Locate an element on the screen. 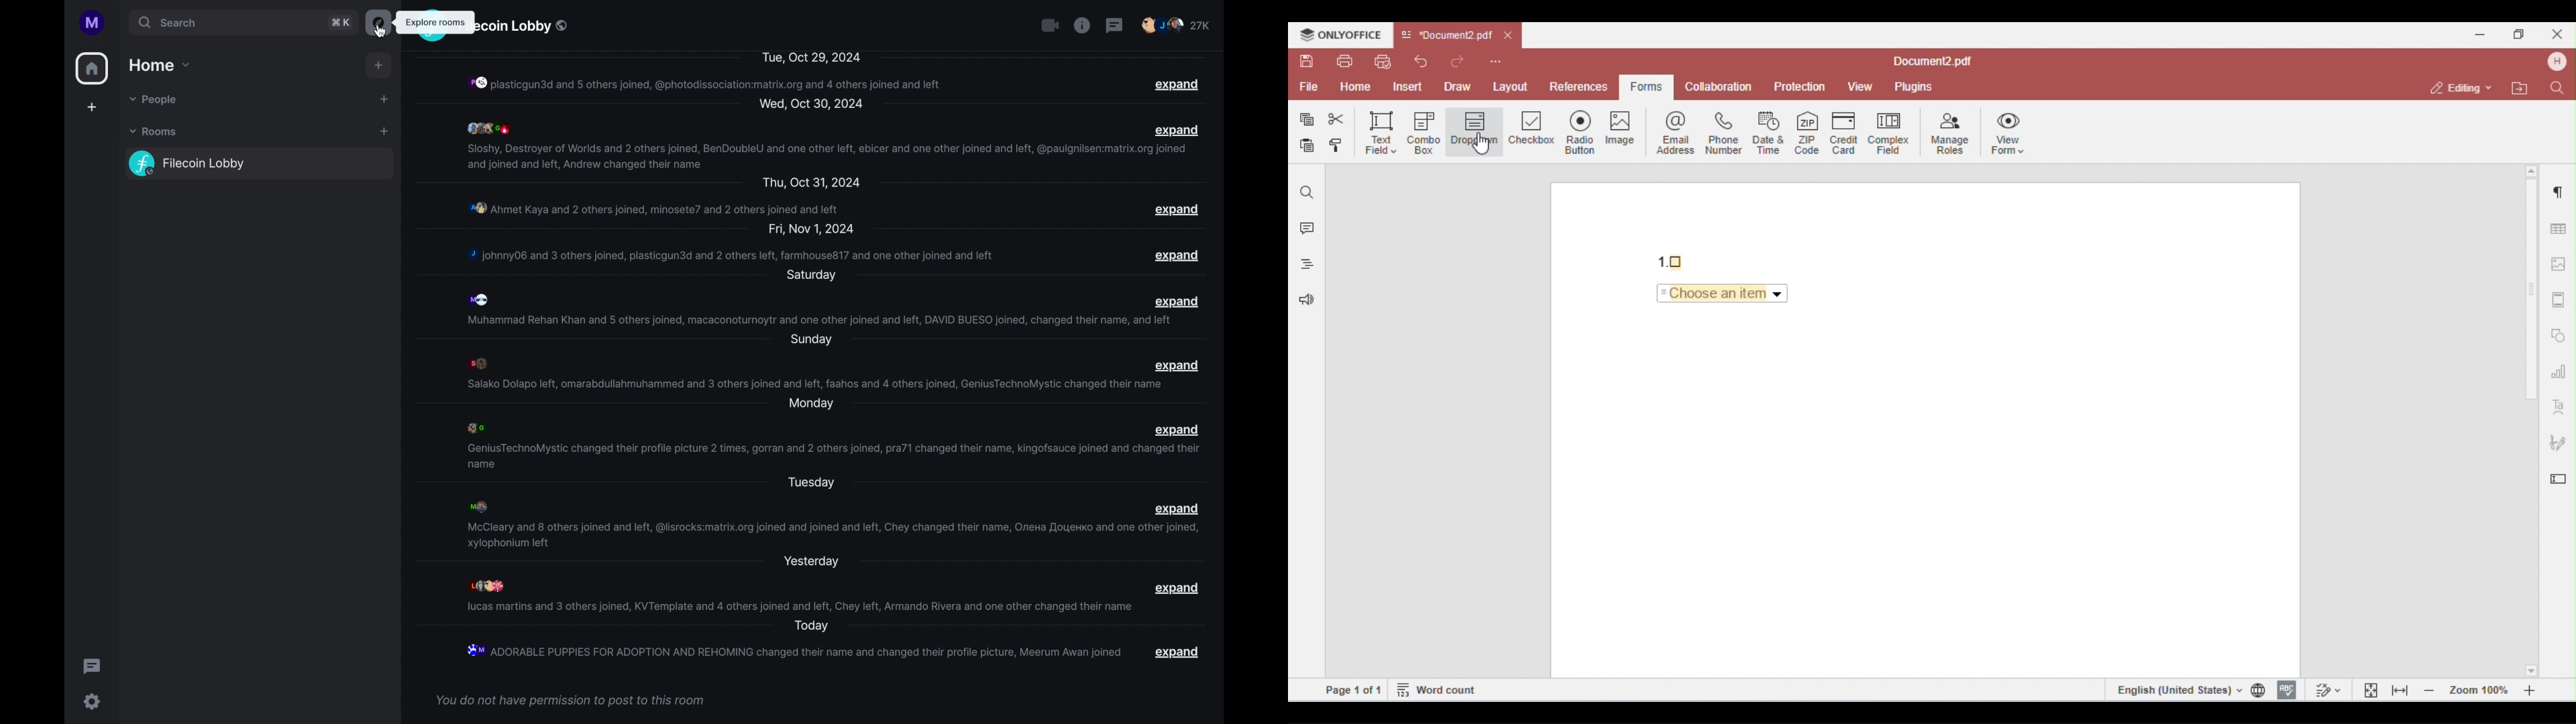 This screenshot has width=2576, height=728. threads  is located at coordinates (1114, 25).